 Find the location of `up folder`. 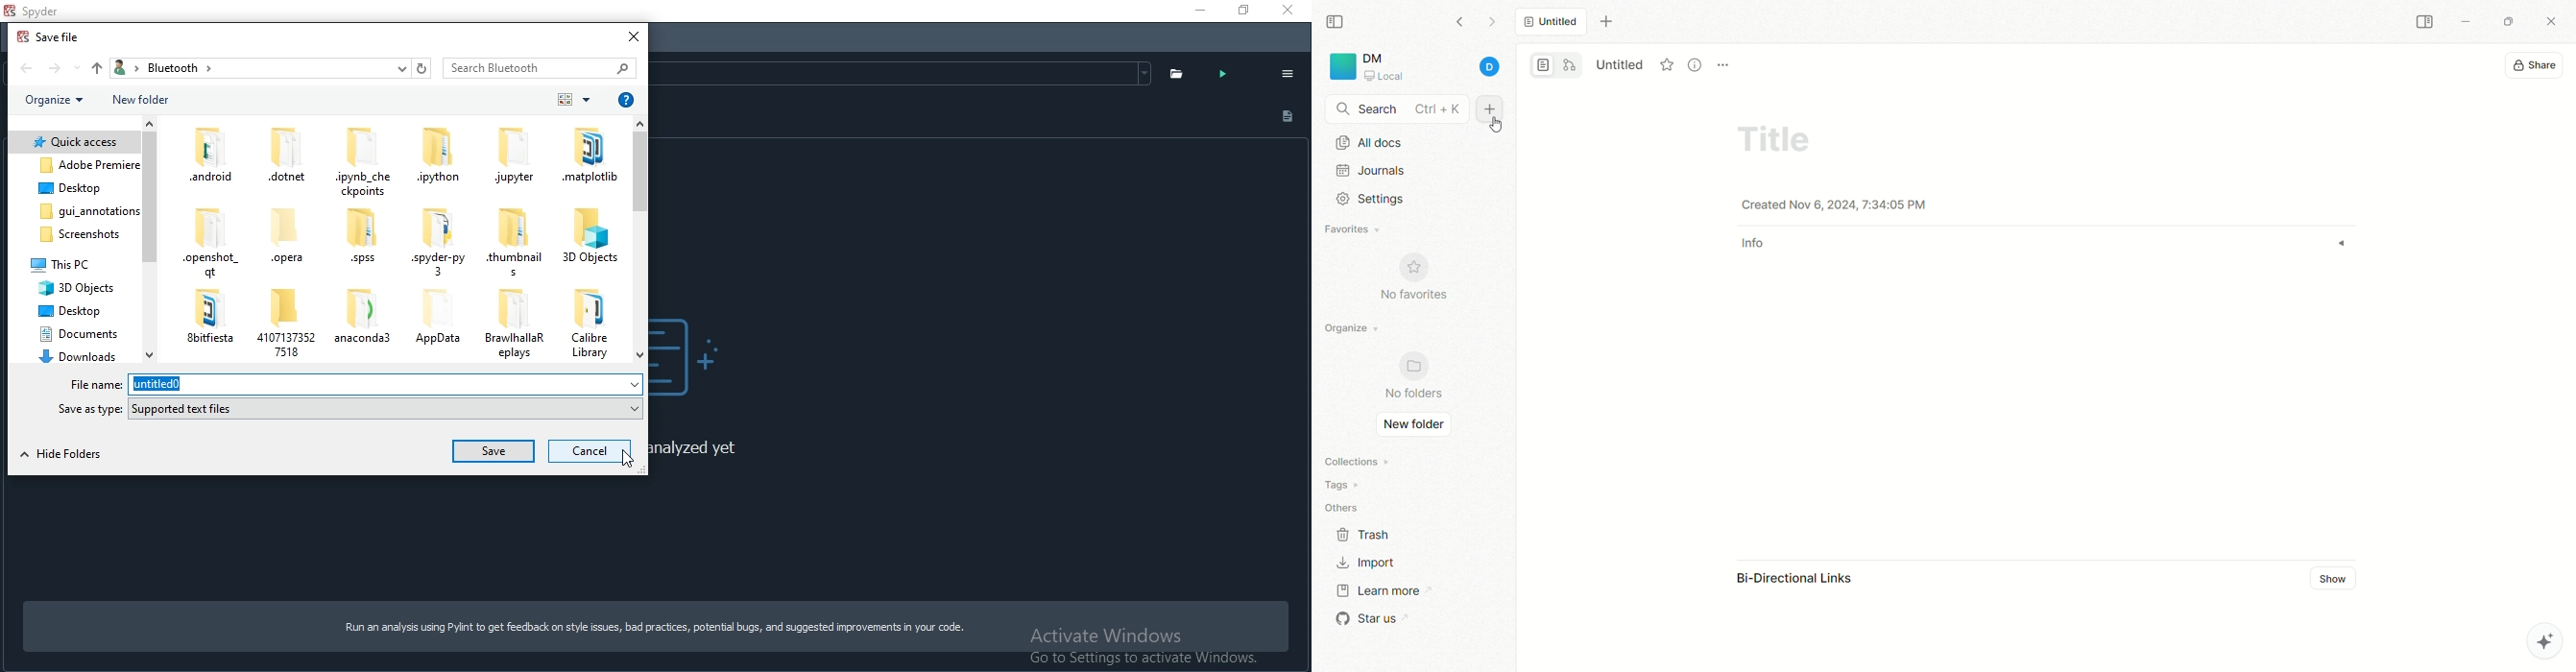

up folder is located at coordinates (97, 70).